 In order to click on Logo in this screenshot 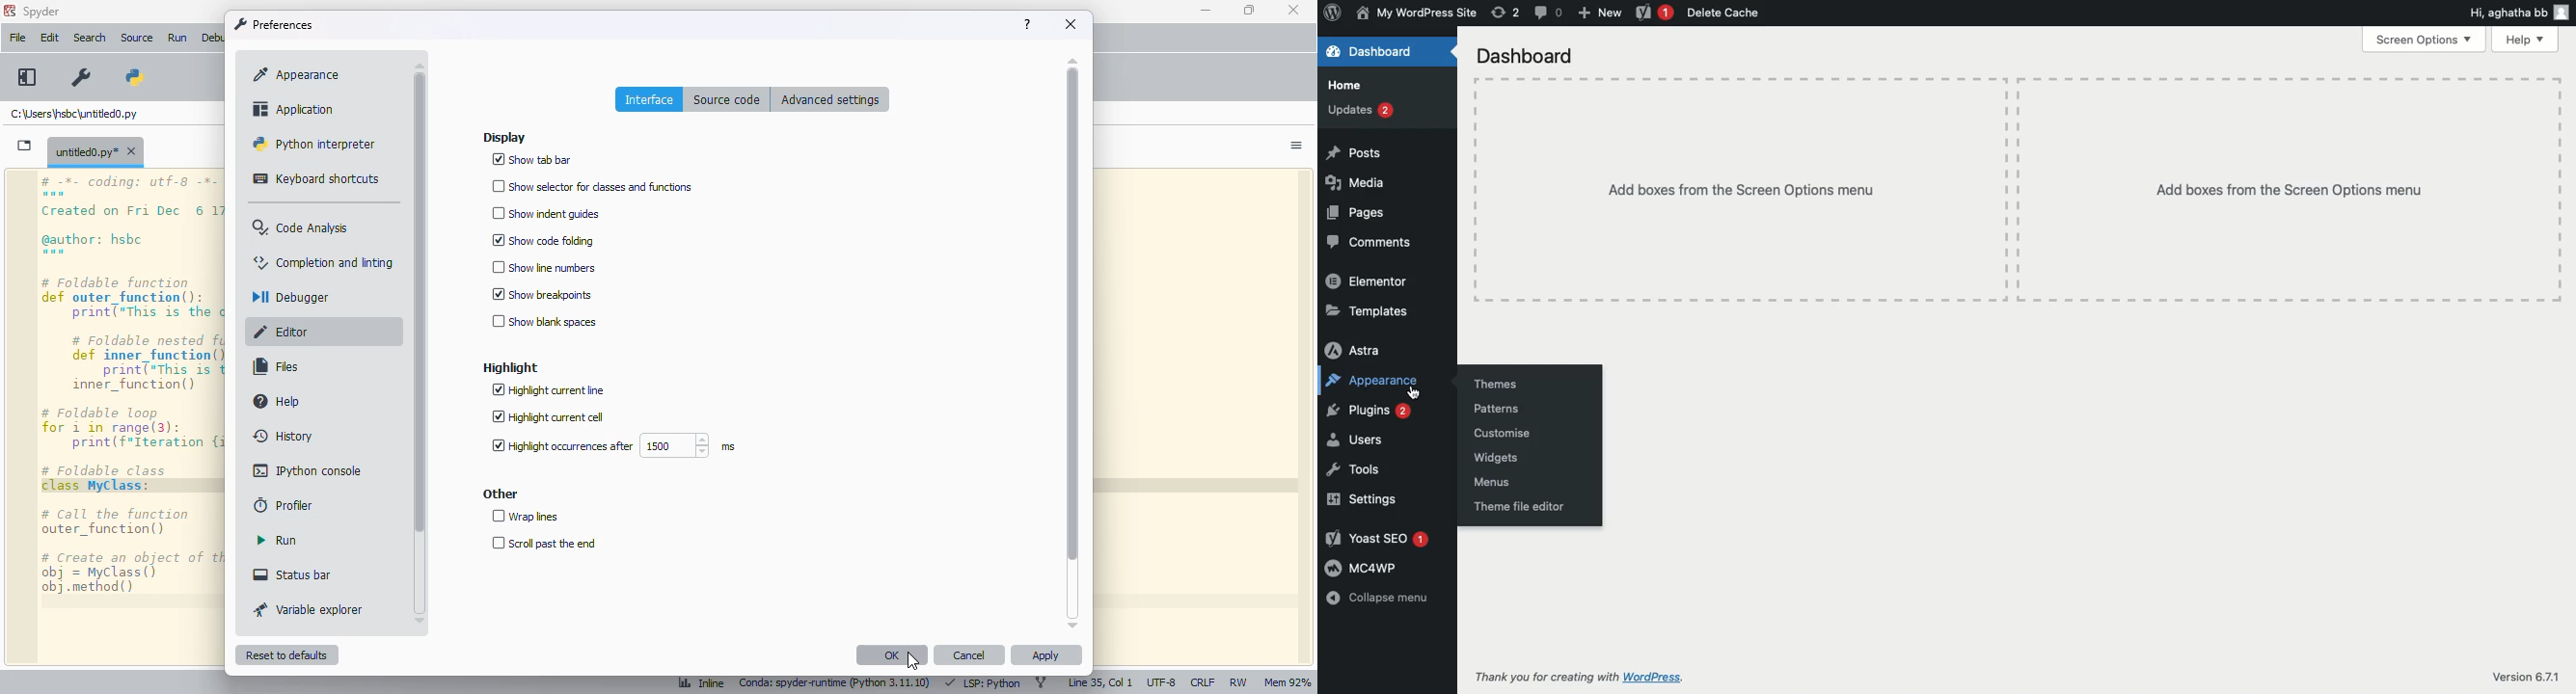, I will do `click(1334, 11)`.